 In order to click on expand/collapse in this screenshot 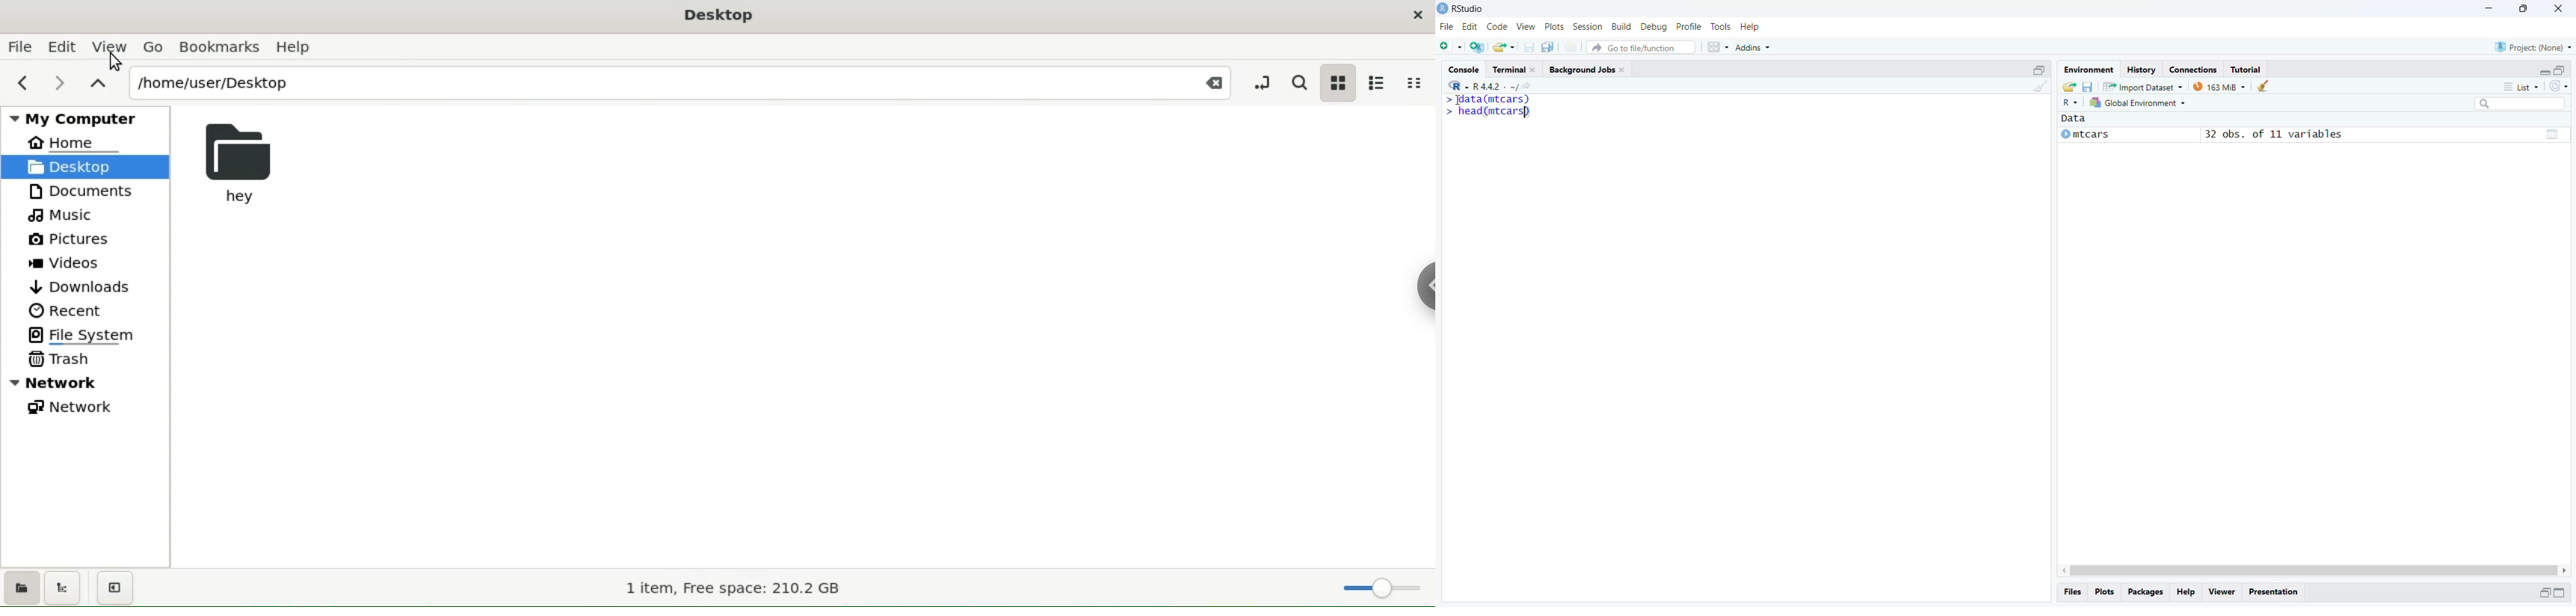, I will do `click(2561, 592)`.